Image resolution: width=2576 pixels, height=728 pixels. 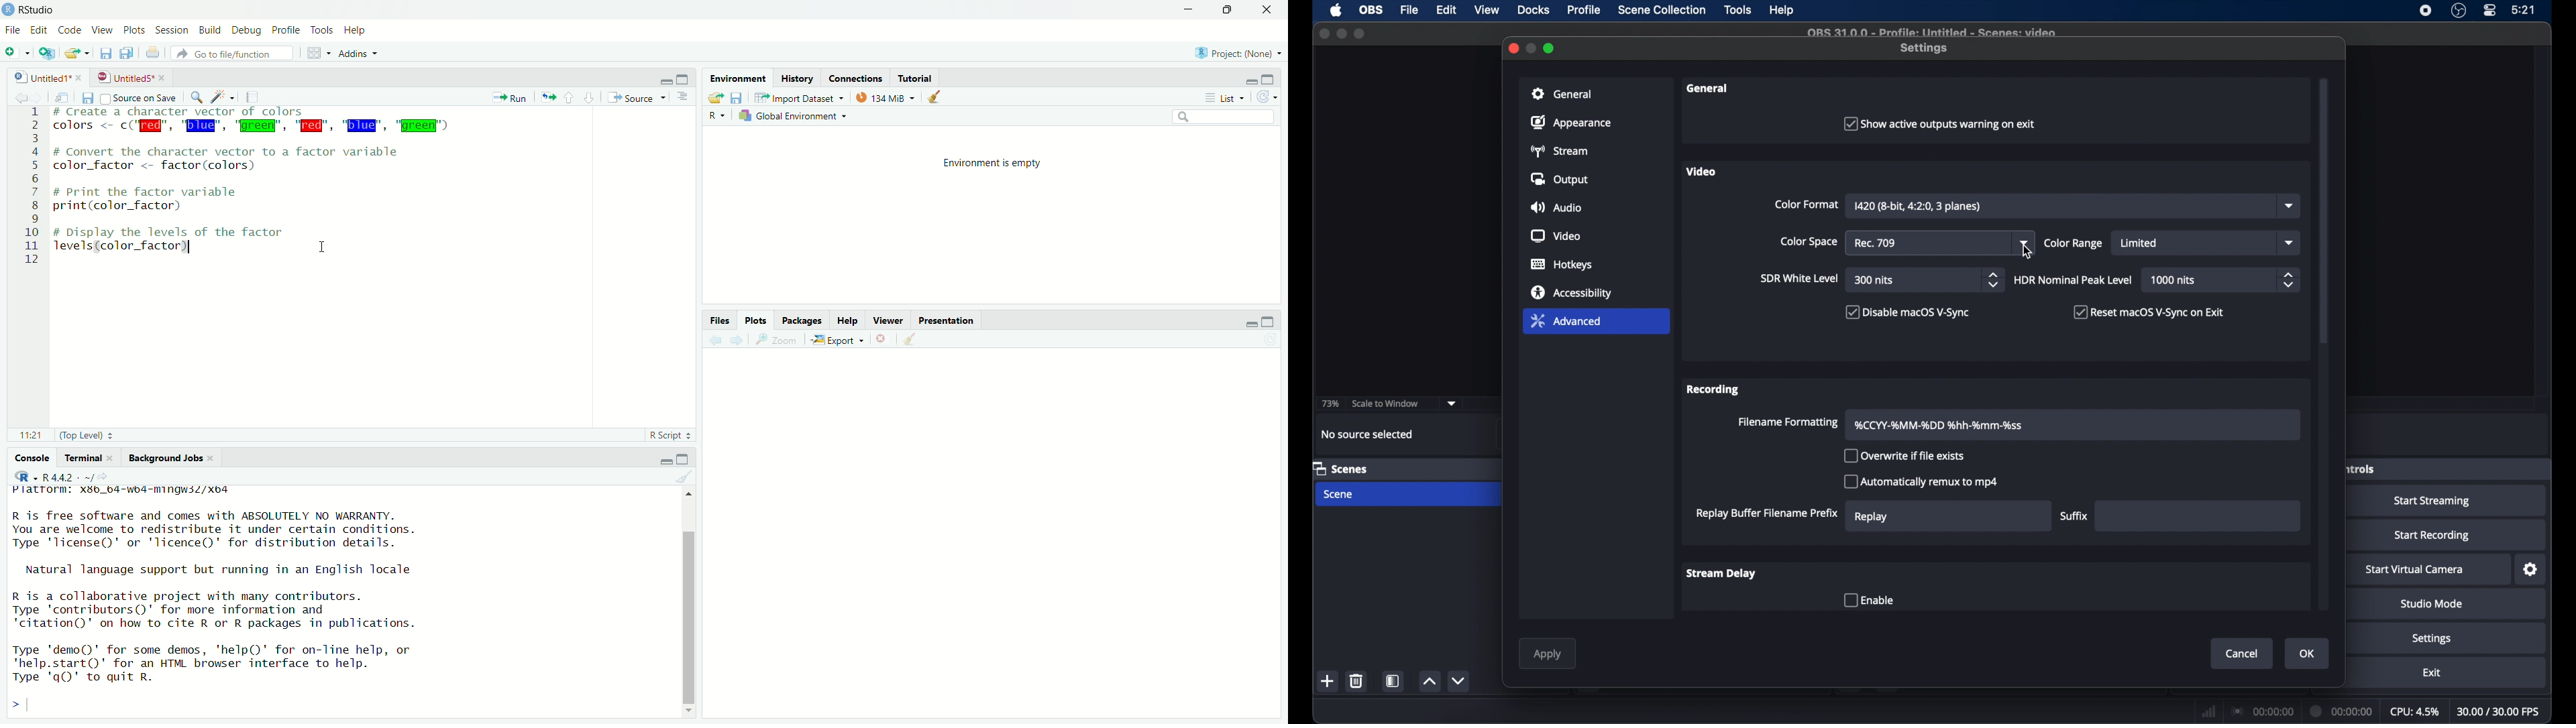 I want to click on remove the current plot, so click(x=880, y=338).